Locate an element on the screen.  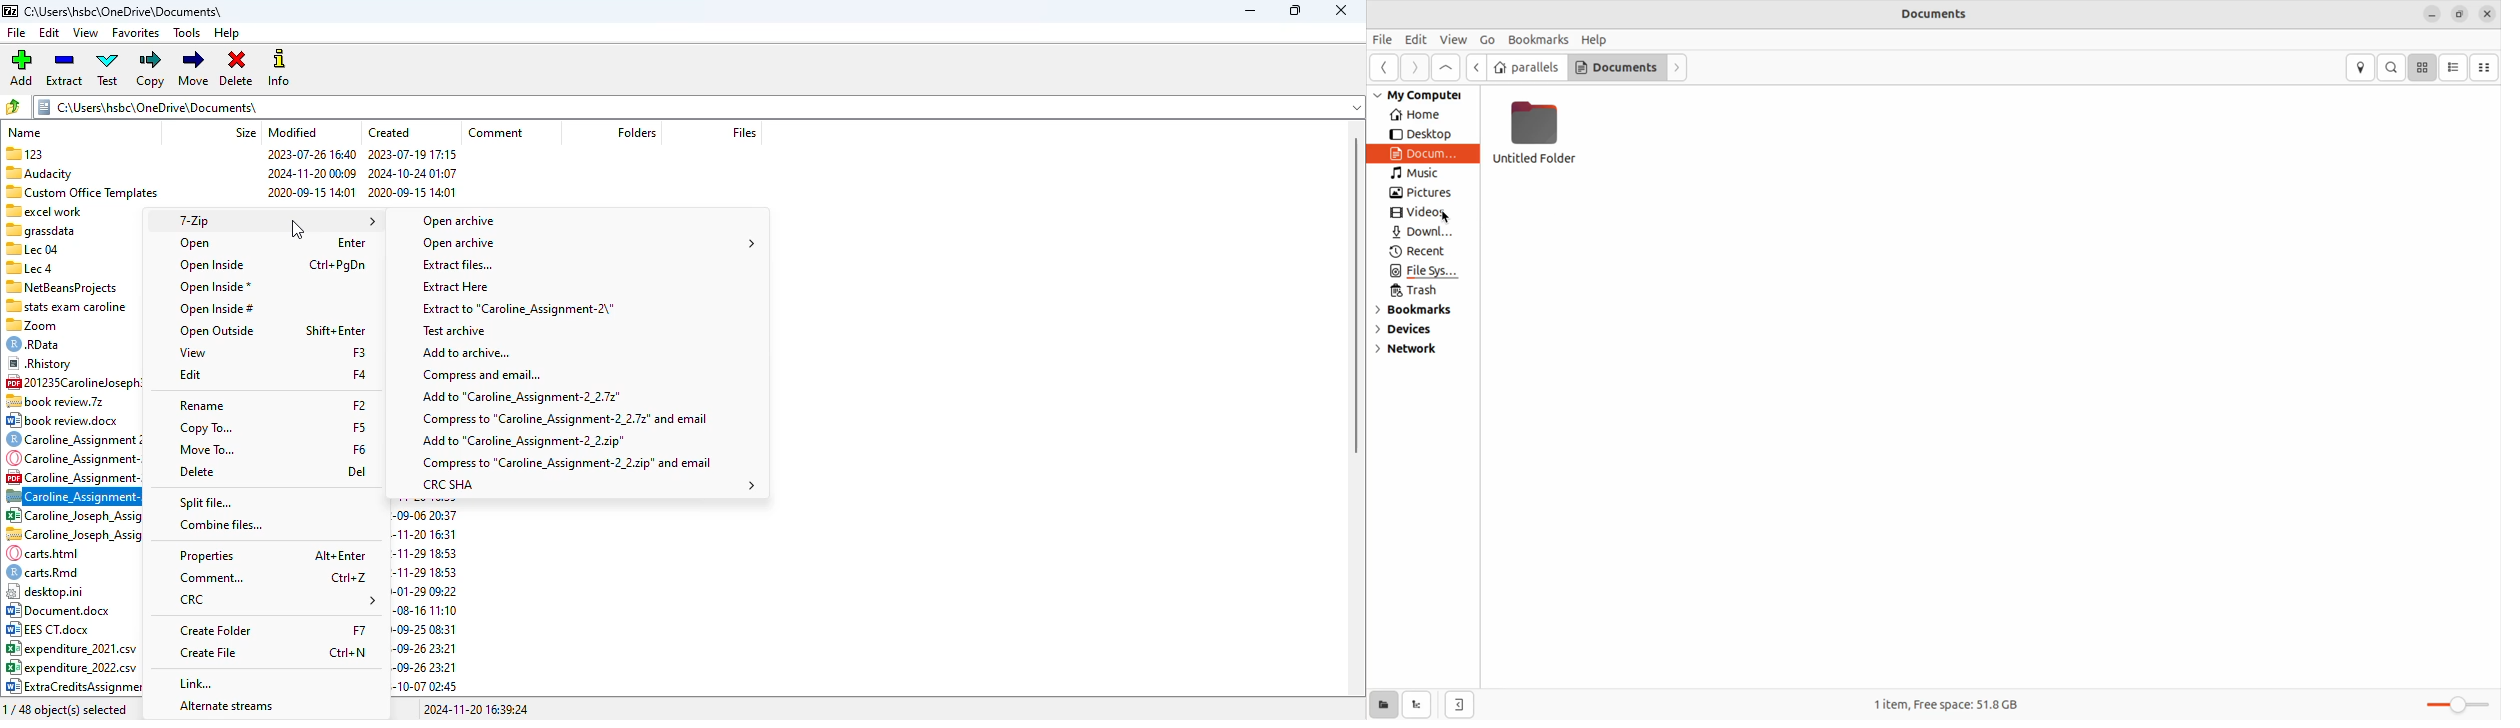
file is located at coordinates (17, 33).